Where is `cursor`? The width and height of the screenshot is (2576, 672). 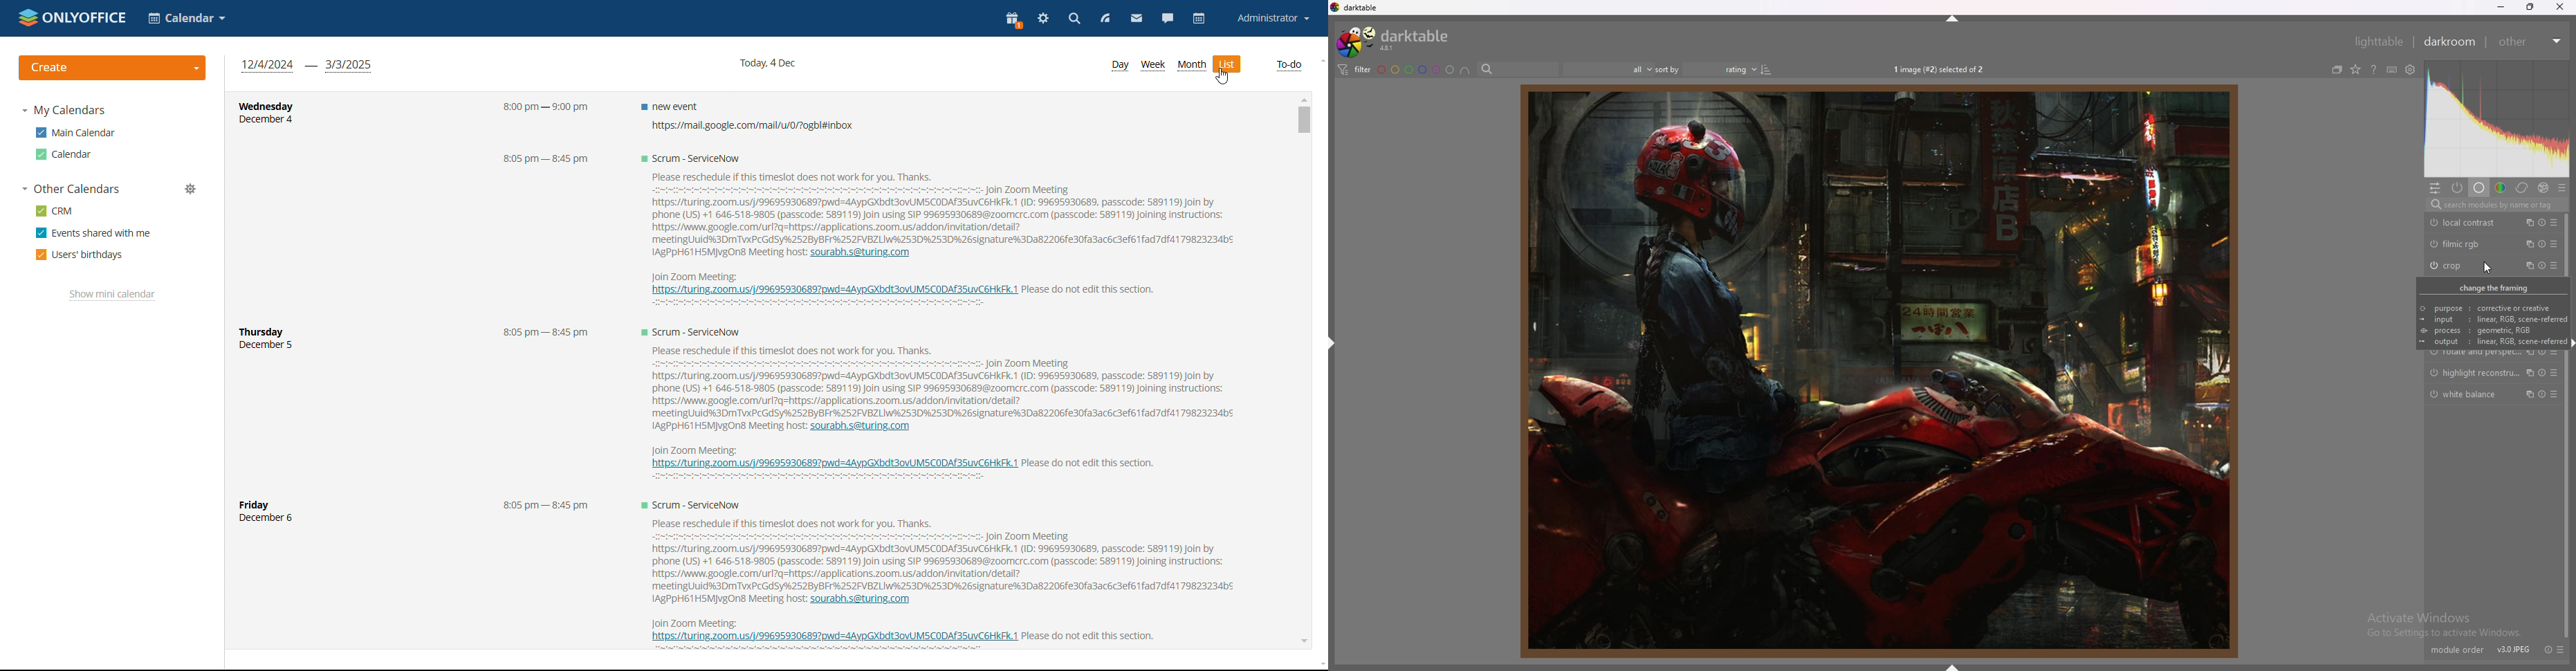
cursor is located at coordinates (2485, 267).